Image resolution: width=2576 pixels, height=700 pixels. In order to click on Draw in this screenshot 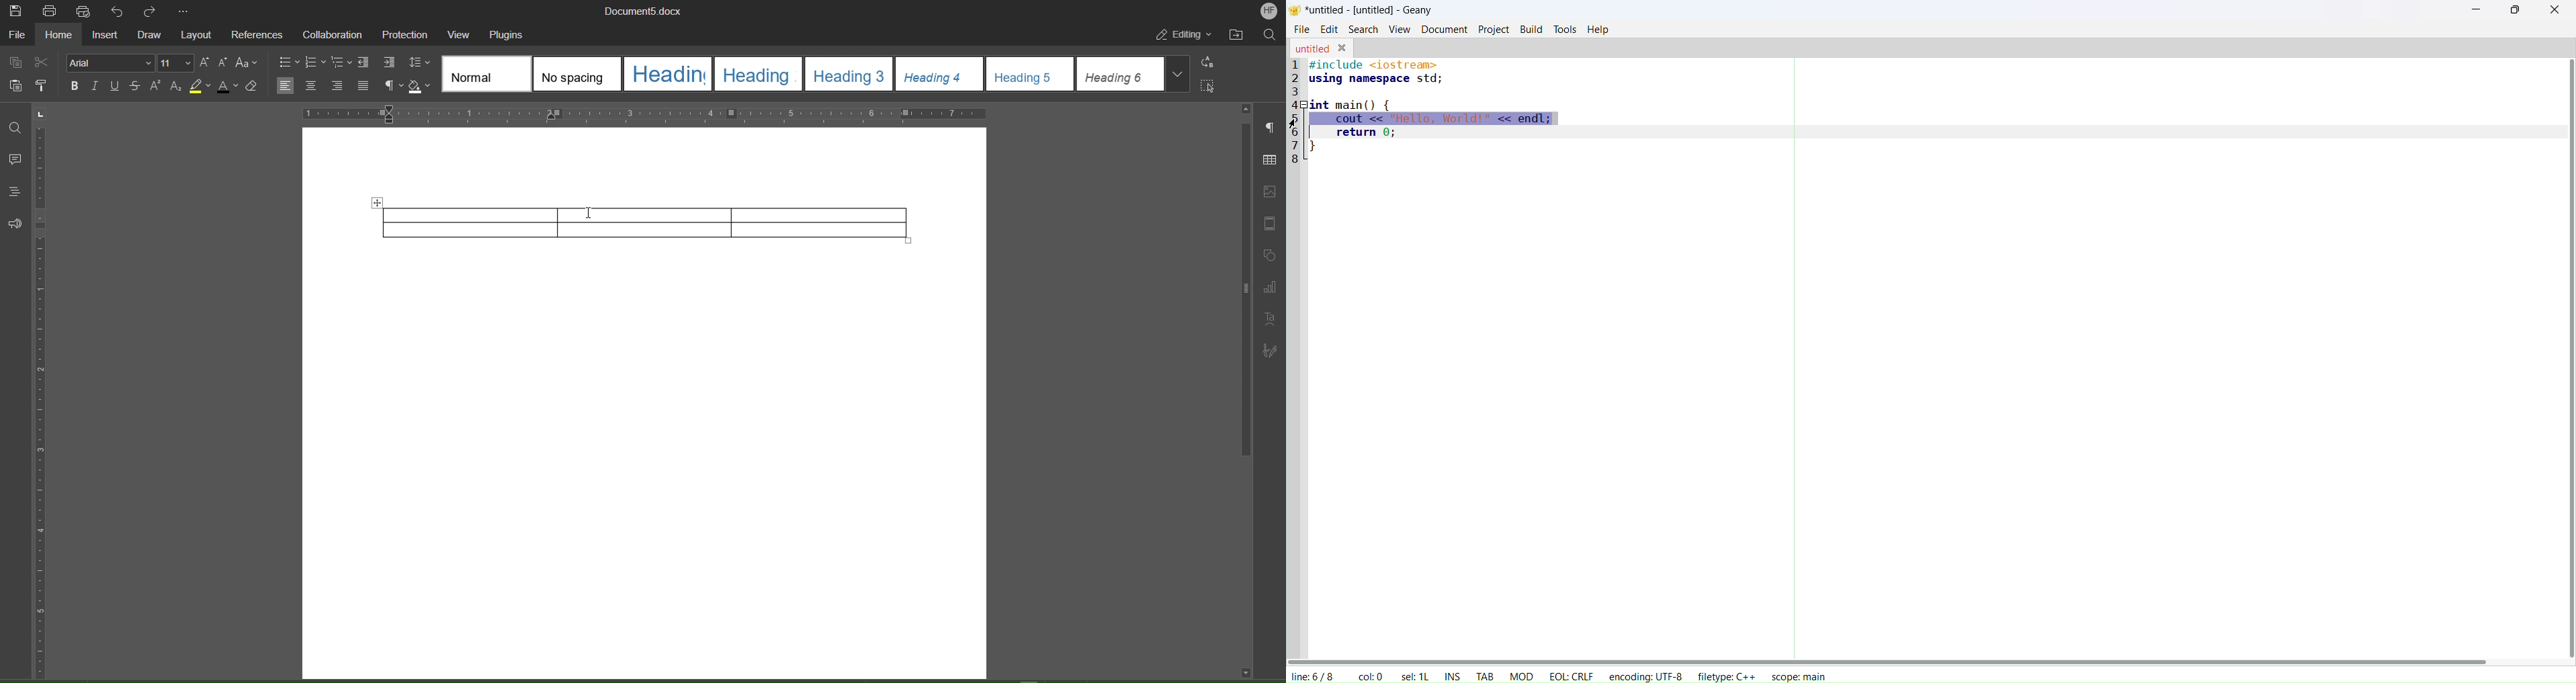, I will do `click(153, 37)`.